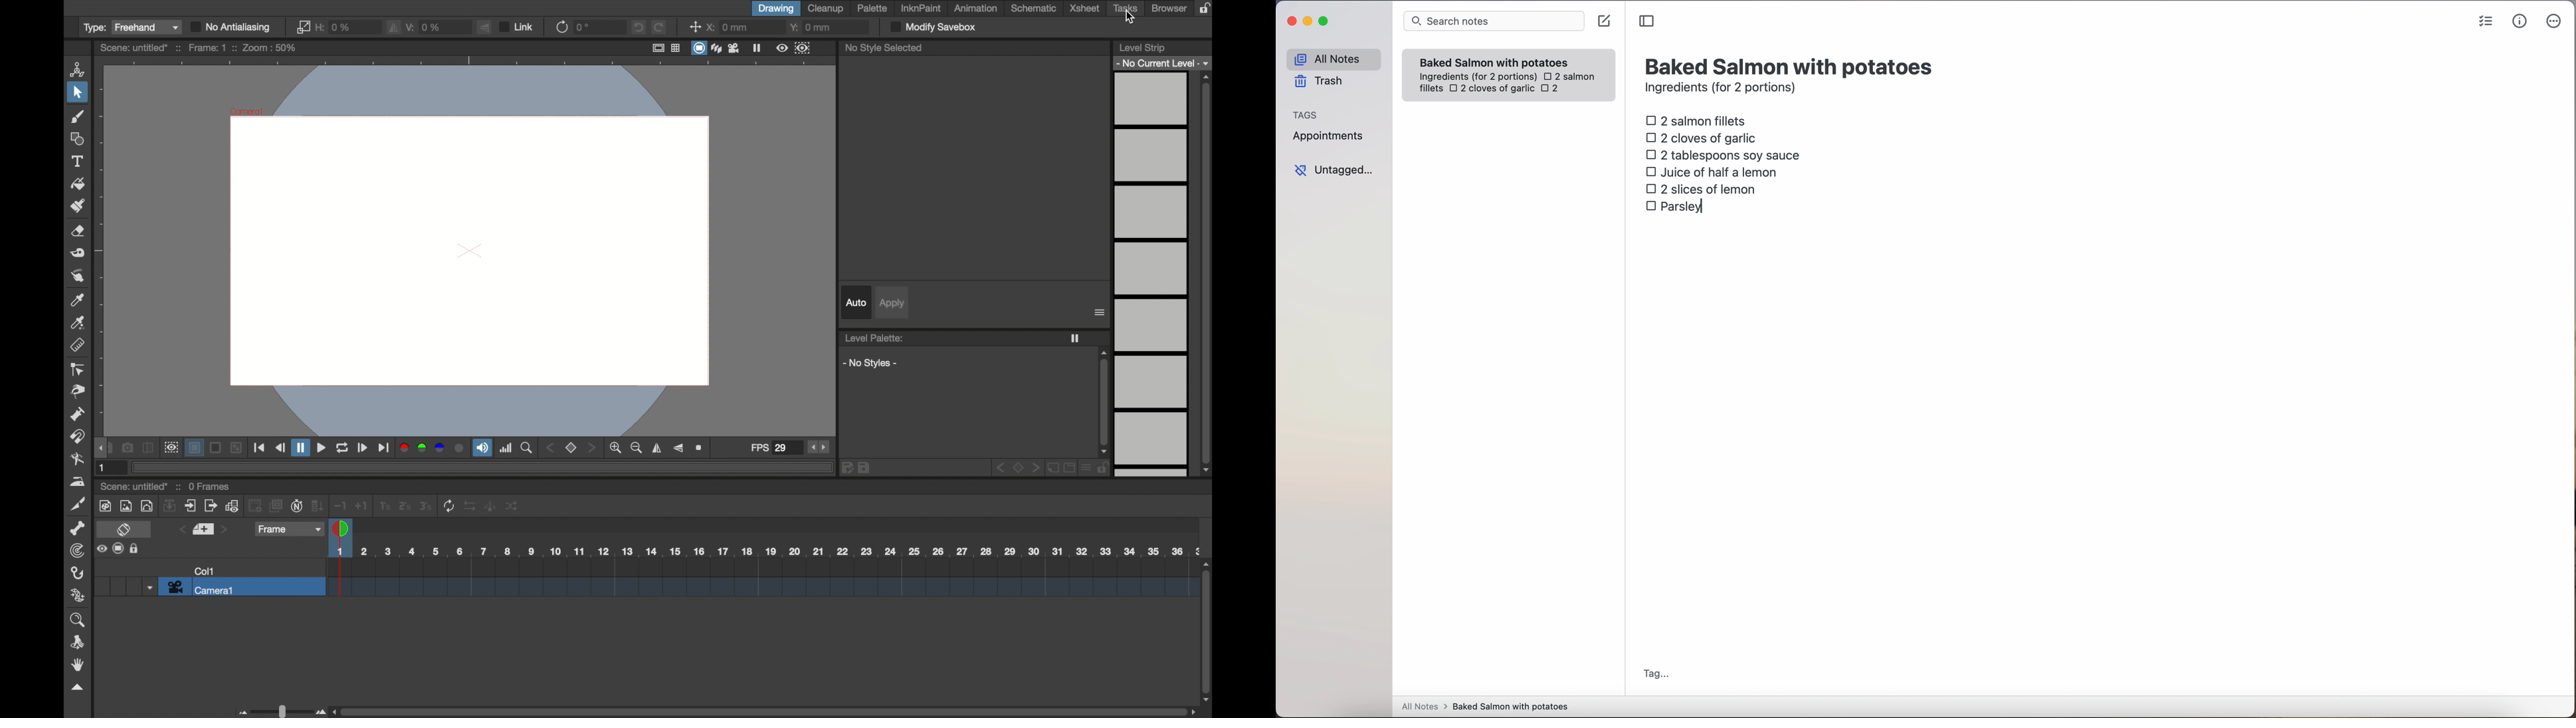  I want to click on set, so click(573, 449).